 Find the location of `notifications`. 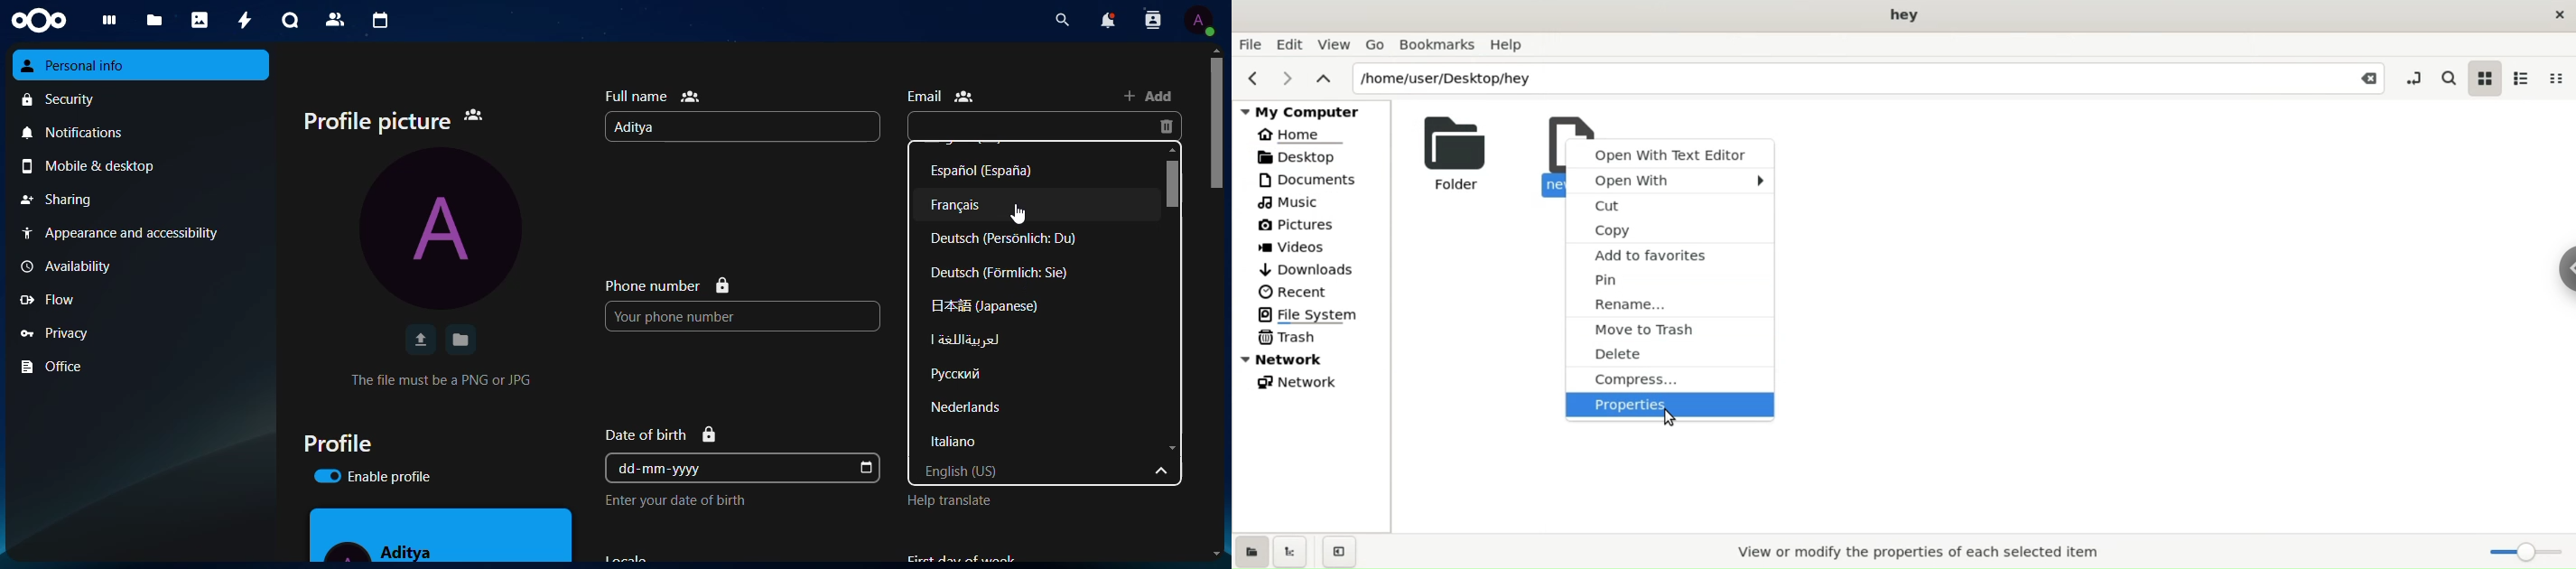

notifications is located at coordinates (1103, 21).